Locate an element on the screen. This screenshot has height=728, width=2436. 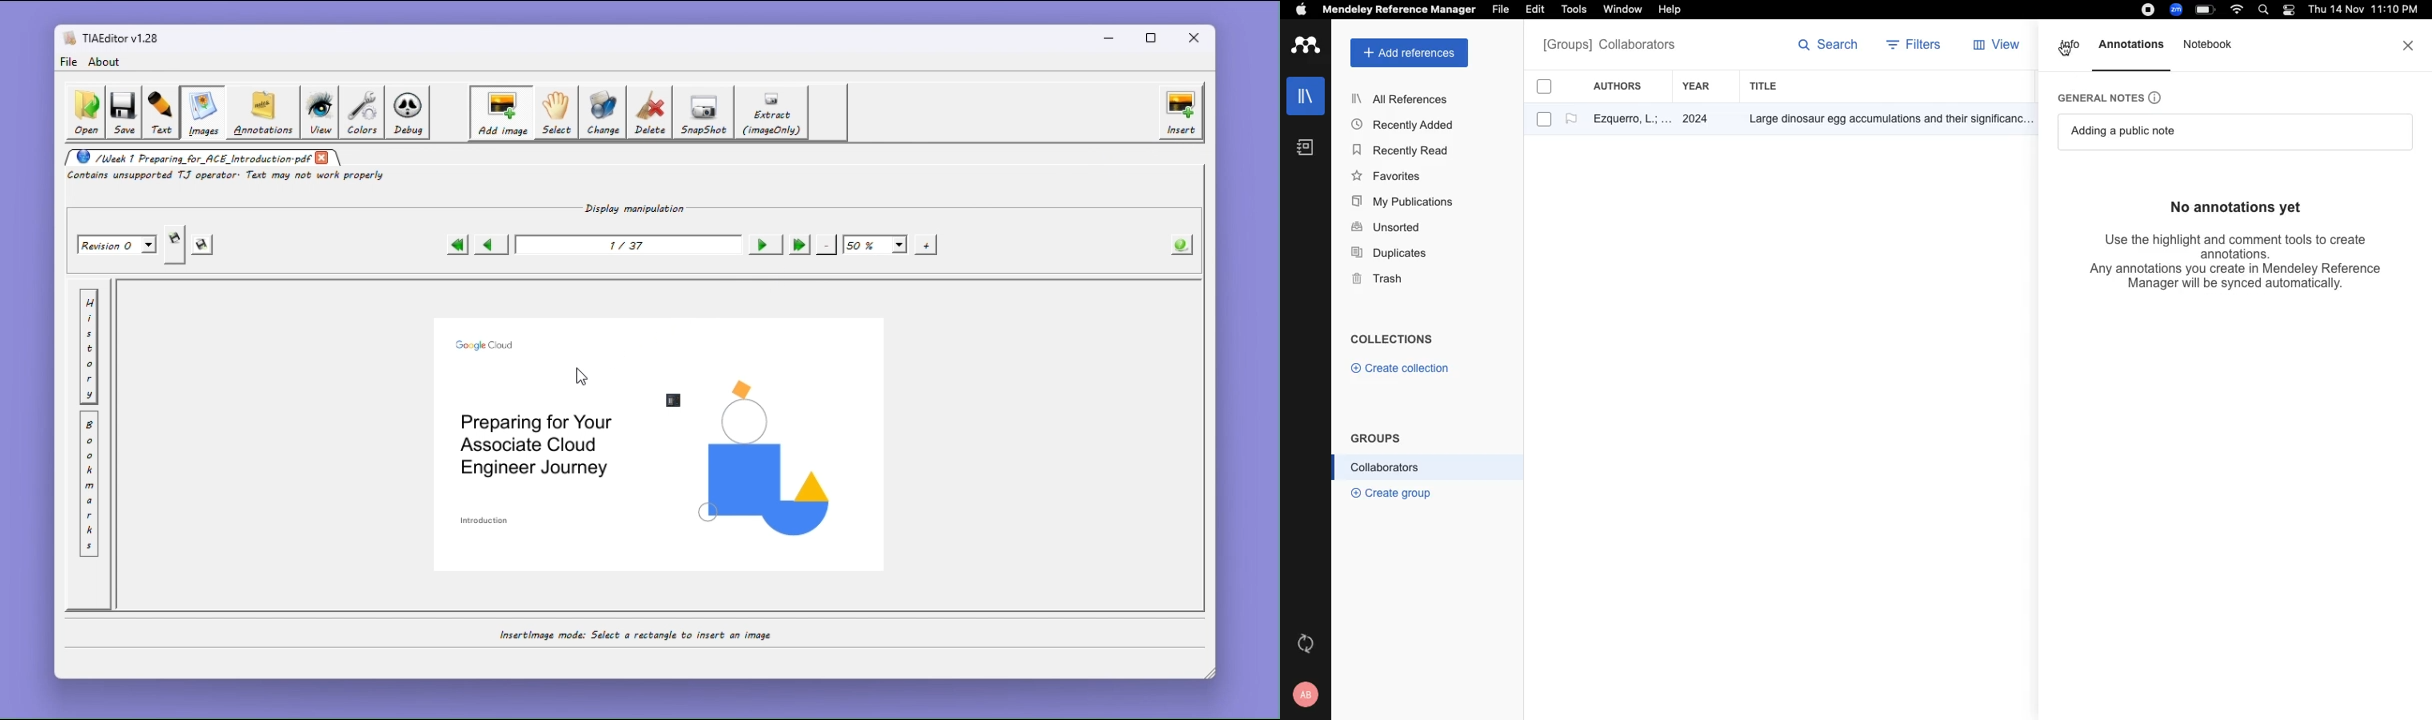
annotations is located at coordinates (2134, 44).